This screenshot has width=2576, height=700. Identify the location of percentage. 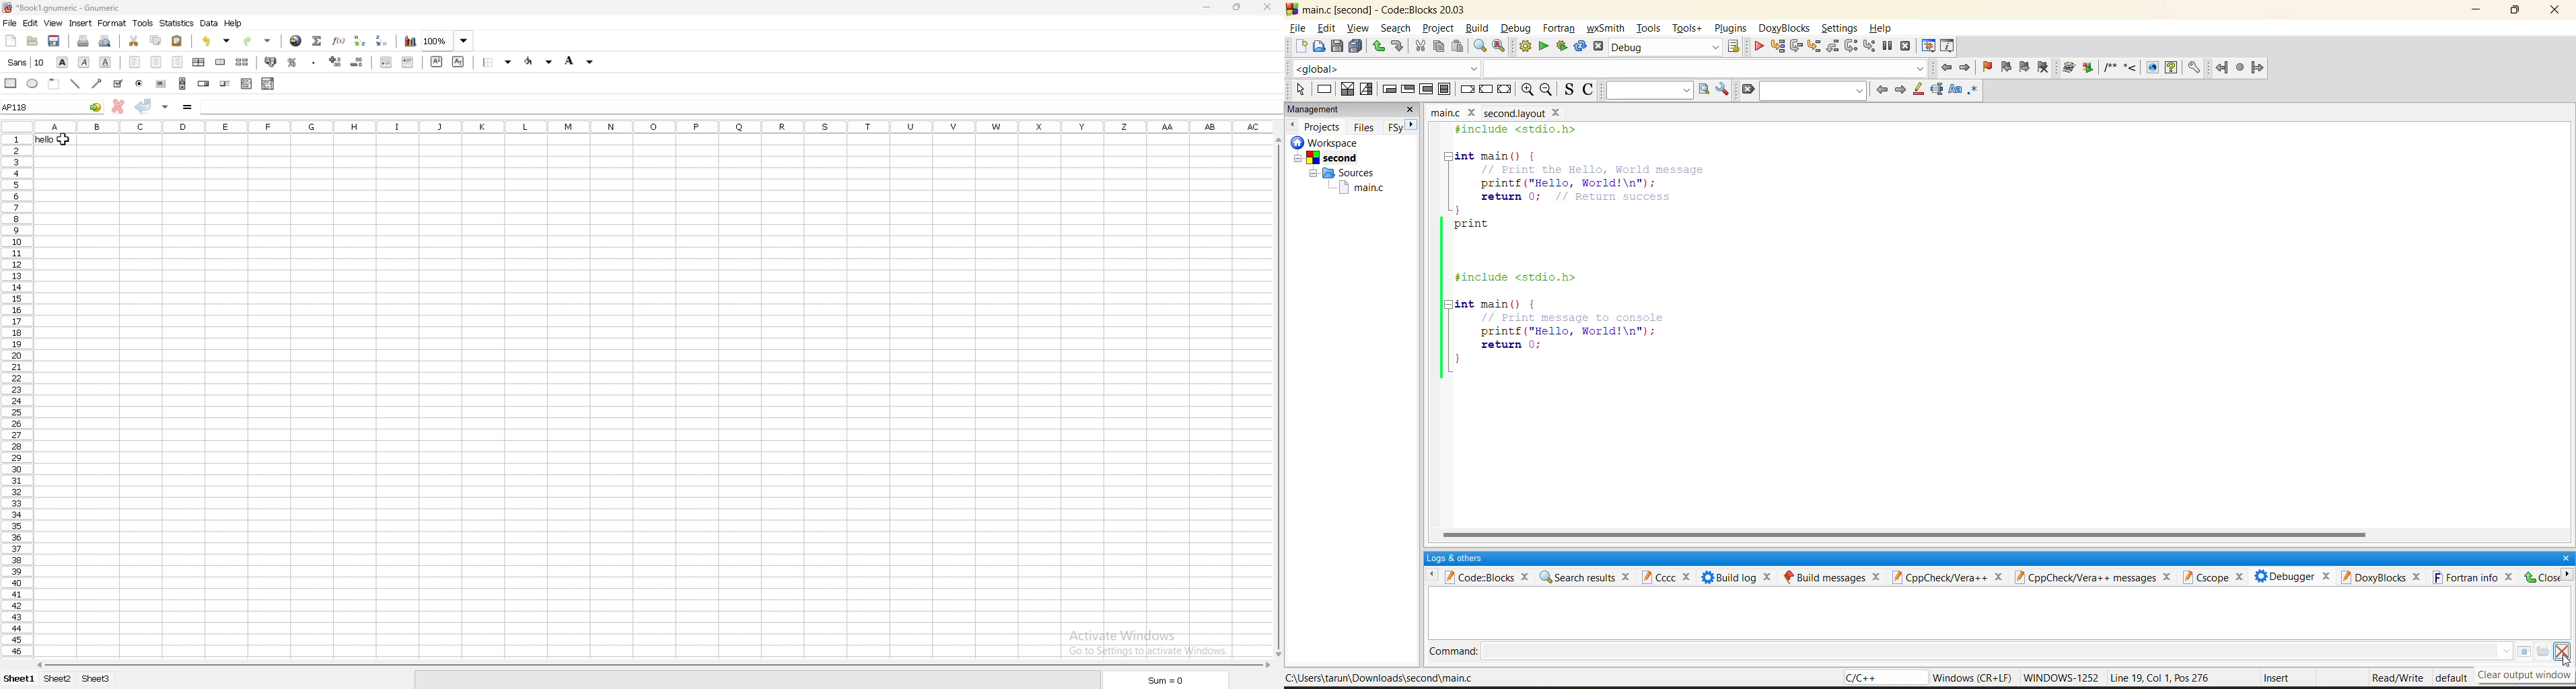
(292, 62).